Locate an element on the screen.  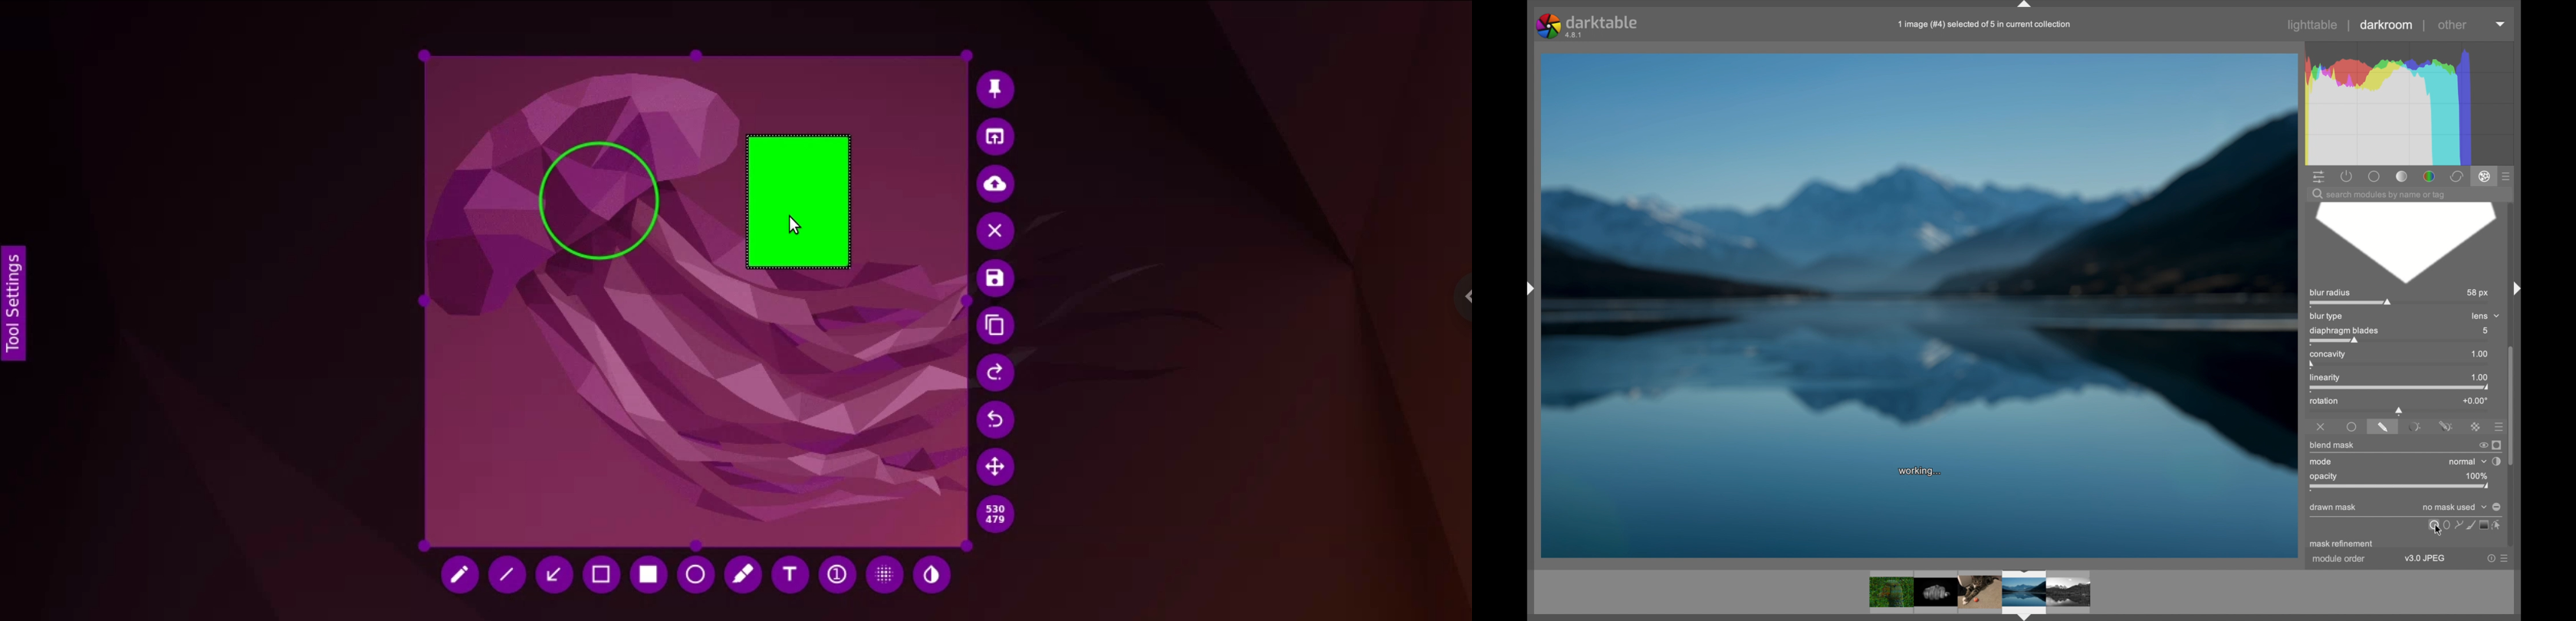
uniformly is located at coordinates (2352, 427).